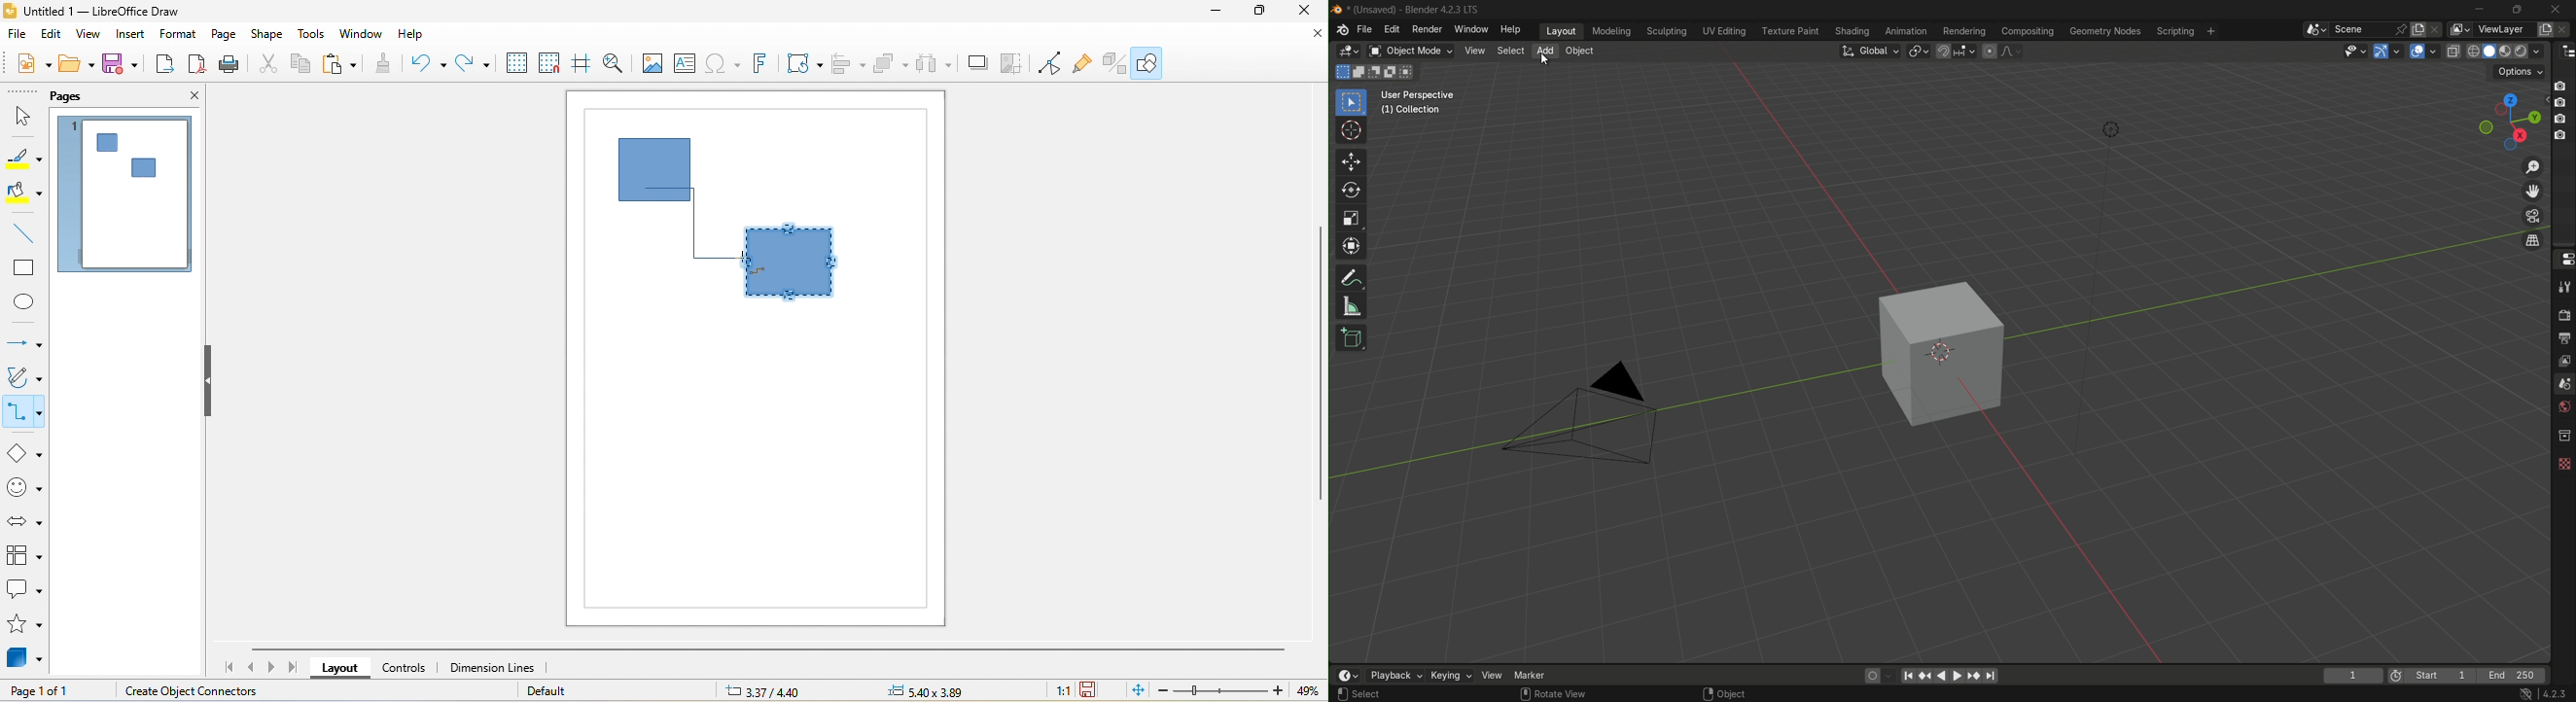  Describe the element at coordinates (1351, 307) in the screenshot. I see `measure` at that location.